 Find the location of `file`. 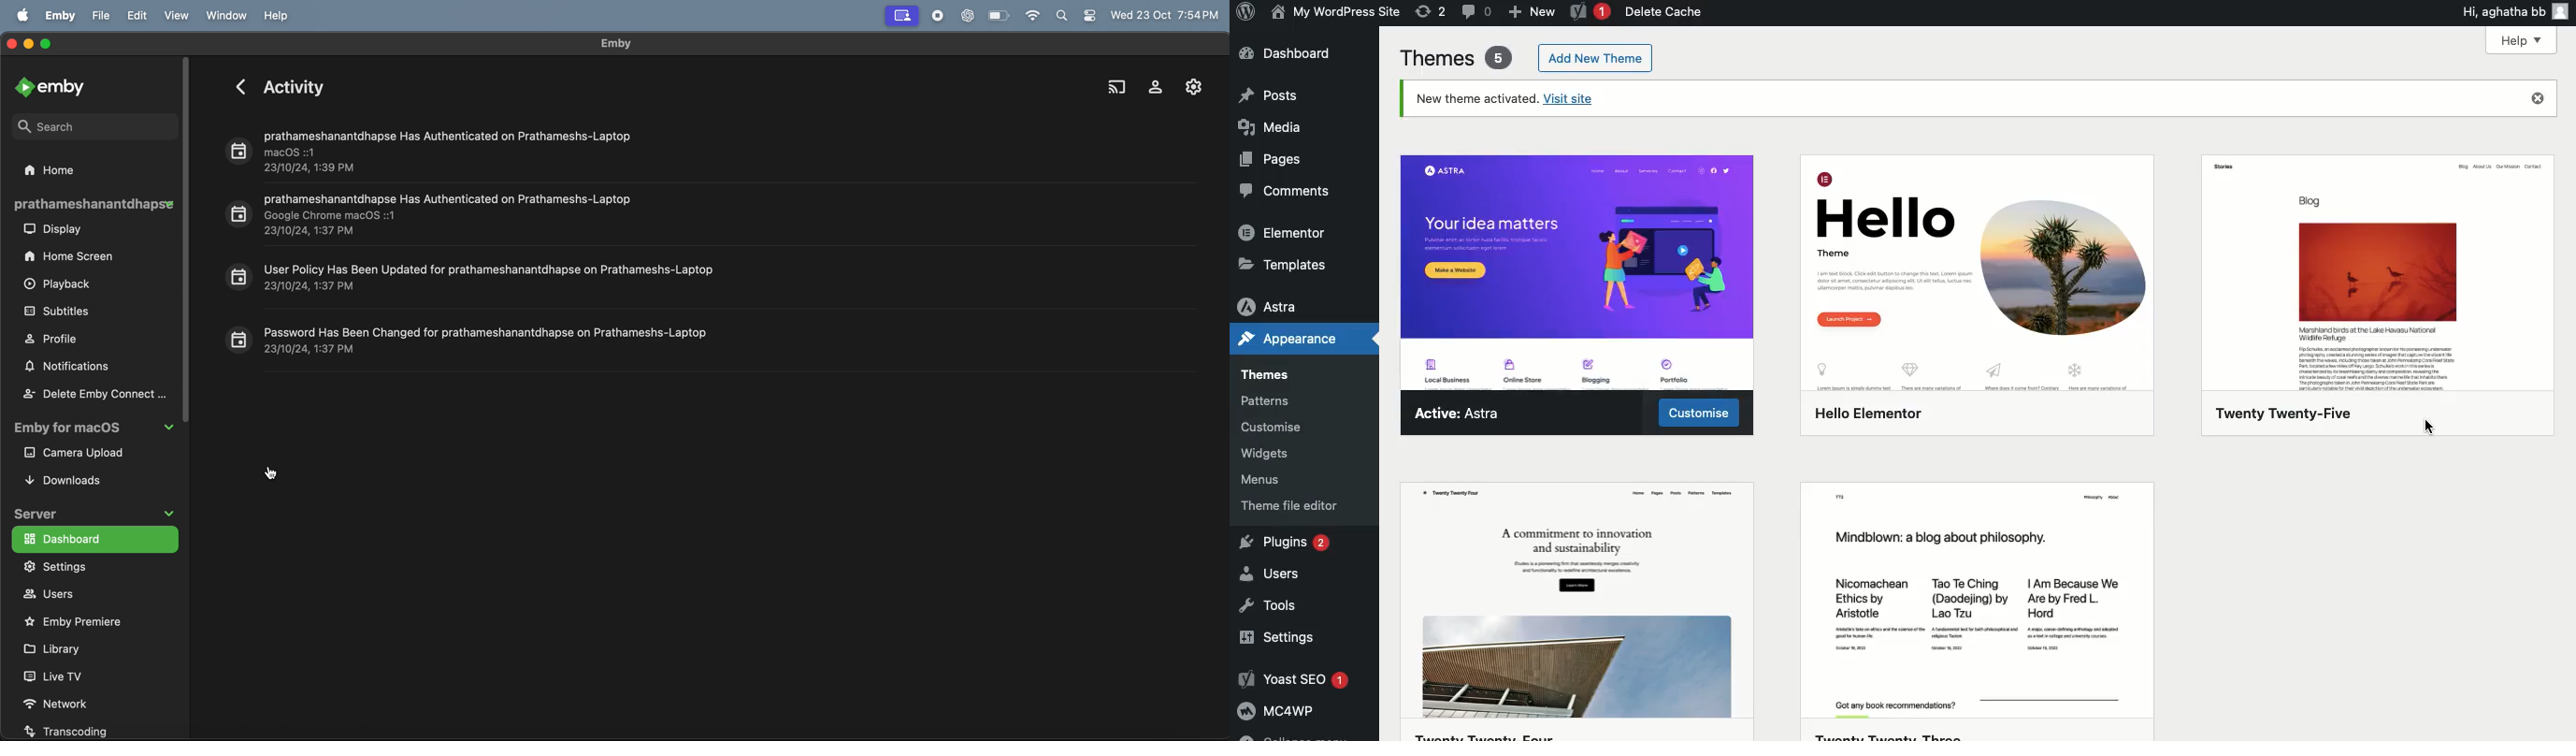

file is located at coordinates (102, 16).